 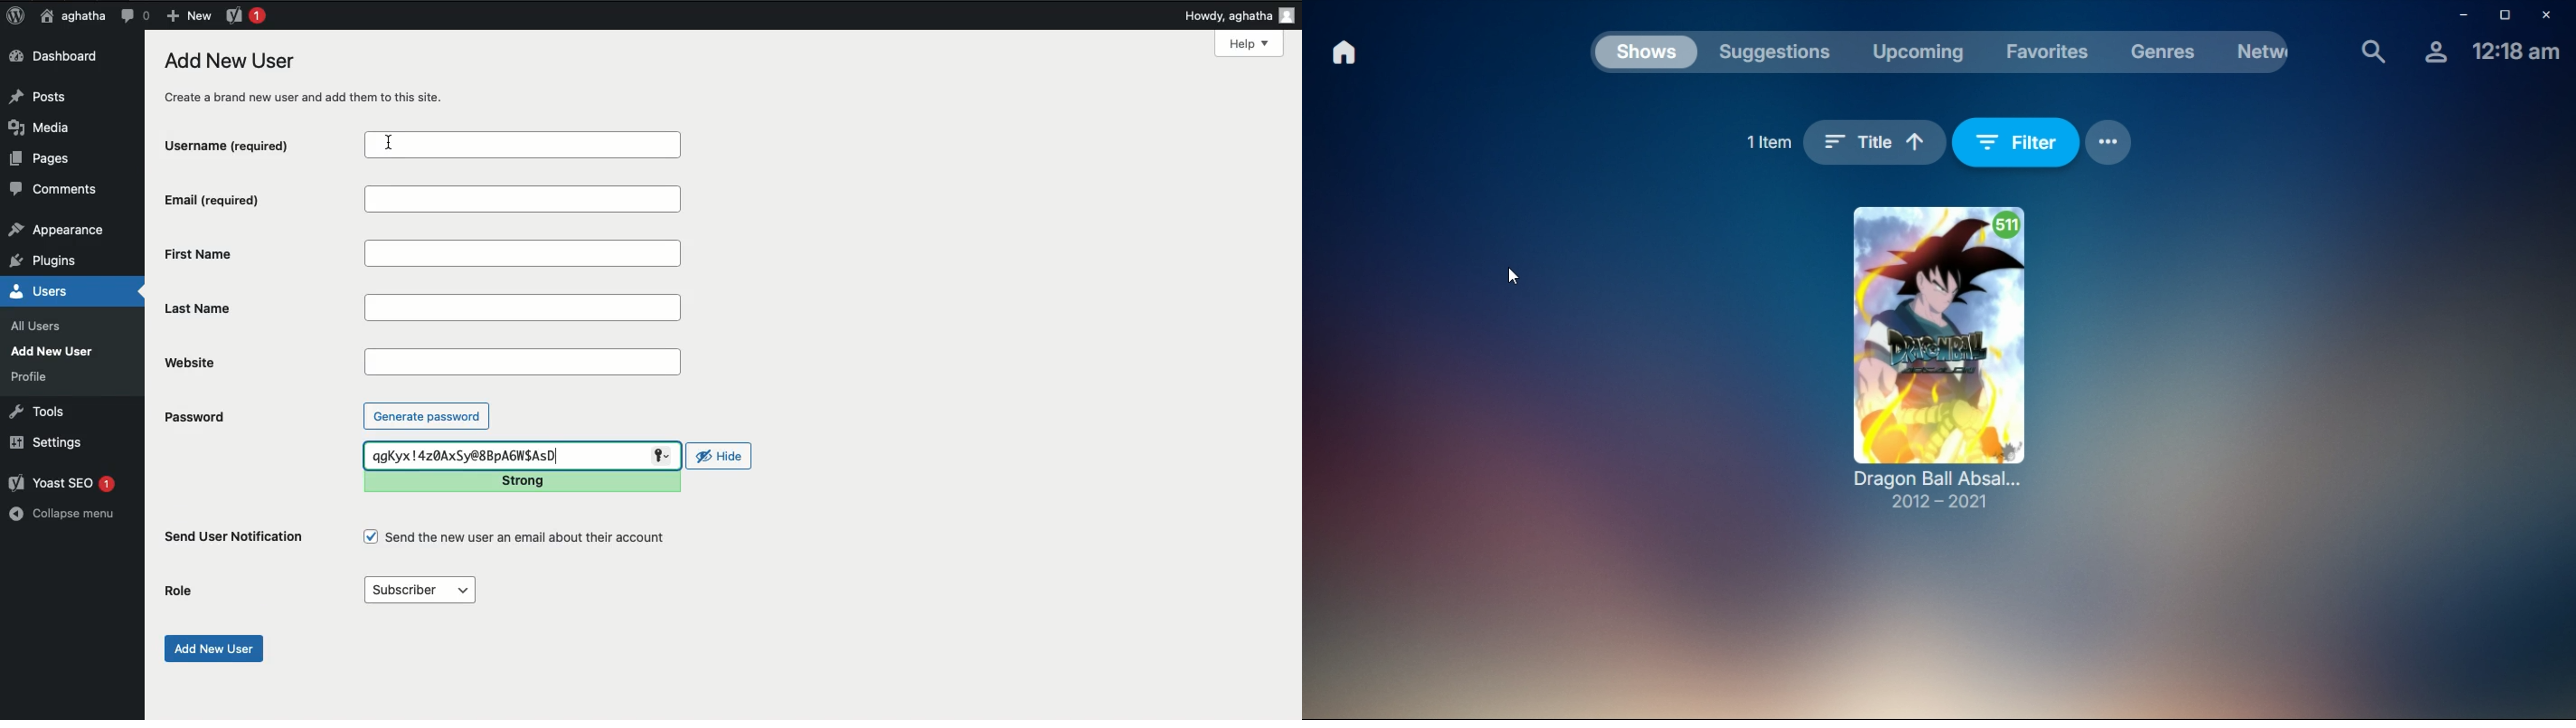 I want to click on more, so click(x=2115, y=139).